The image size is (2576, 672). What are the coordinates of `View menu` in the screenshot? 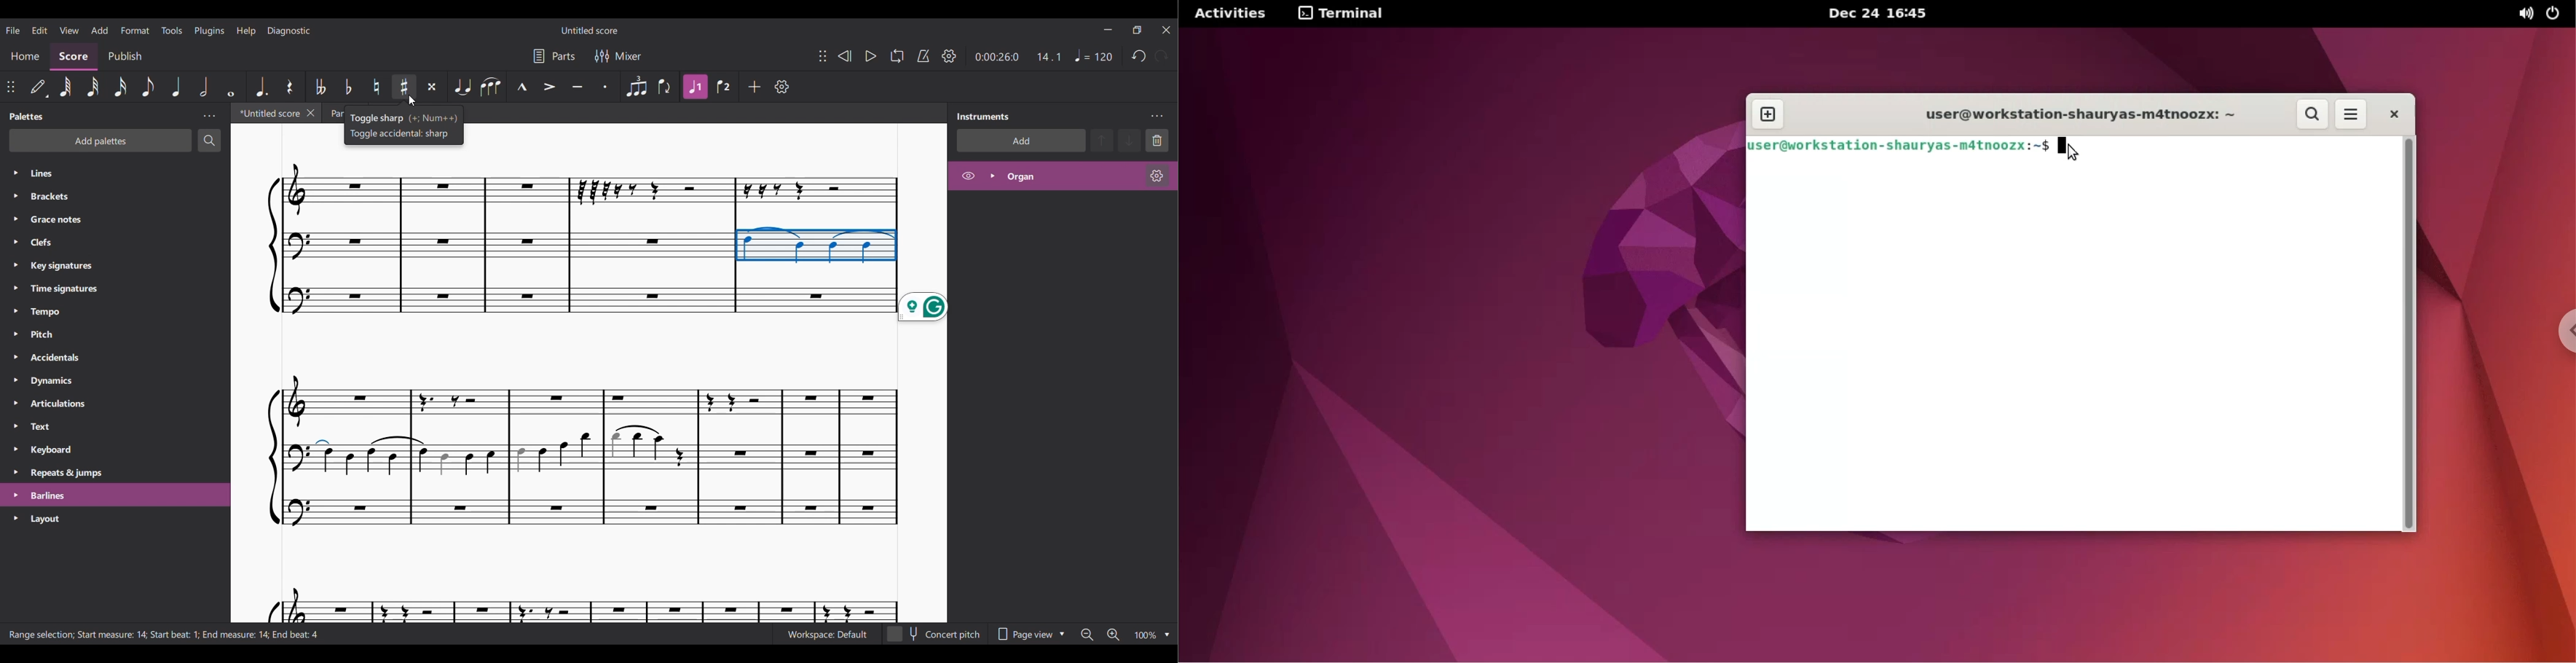 It's located at (69, 30).